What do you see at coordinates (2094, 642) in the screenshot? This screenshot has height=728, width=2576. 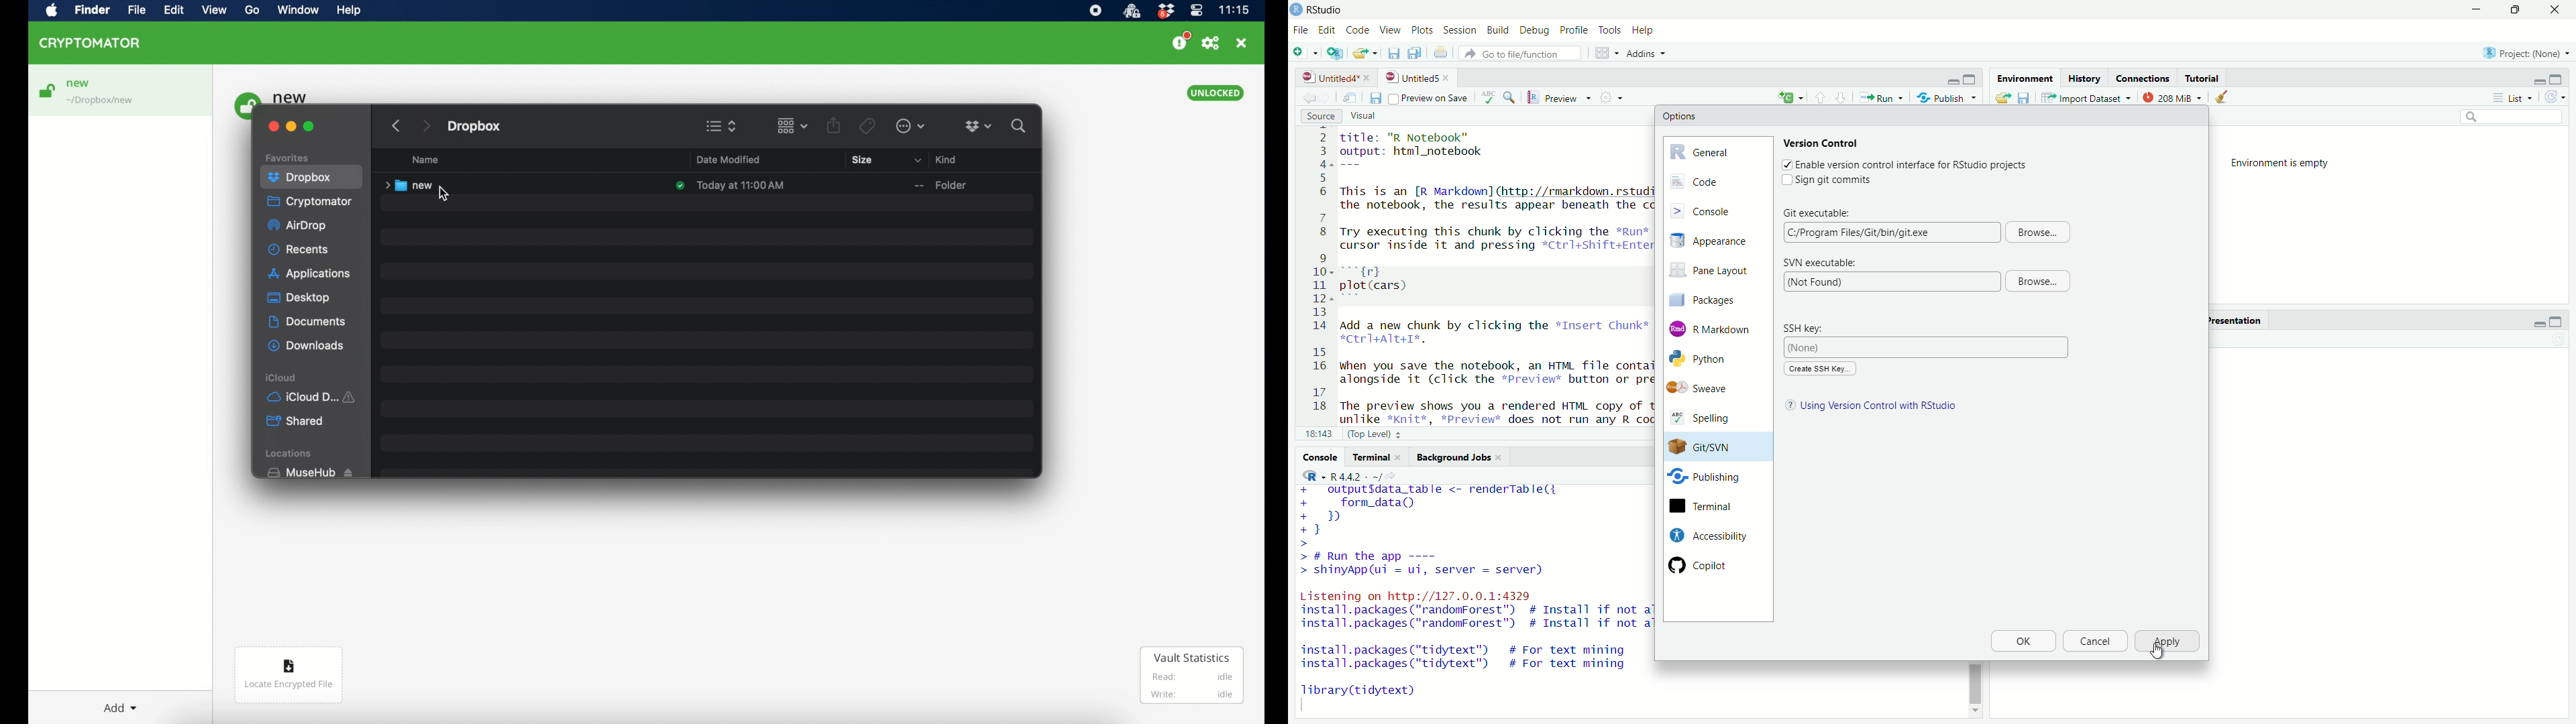 I see `Cancel` at bounding box center [2094, 642].